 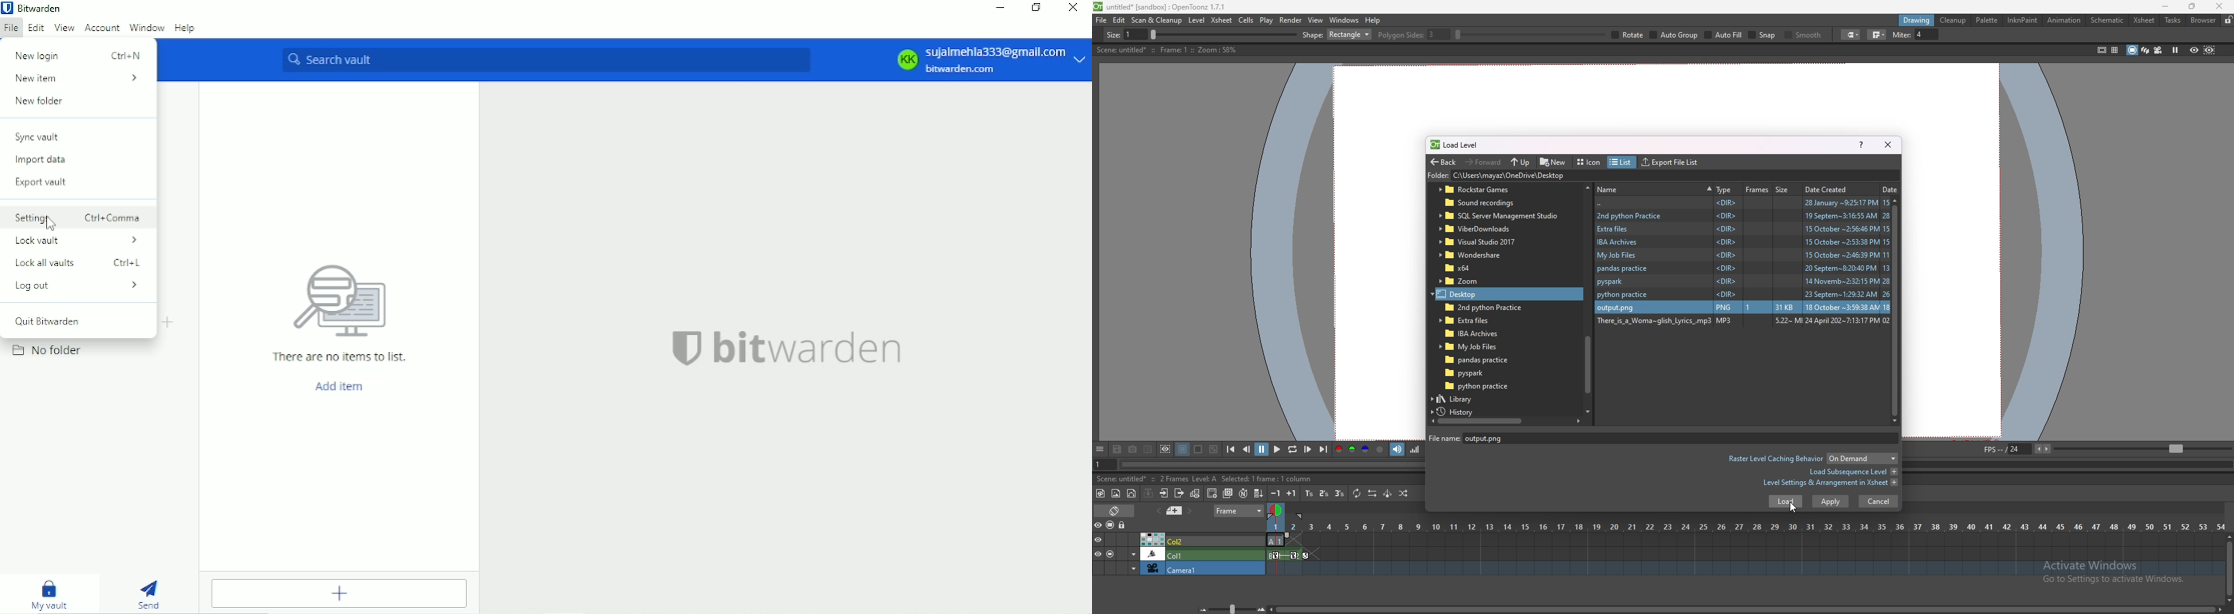 I want to click on miter, so click(x=2123, y=35).